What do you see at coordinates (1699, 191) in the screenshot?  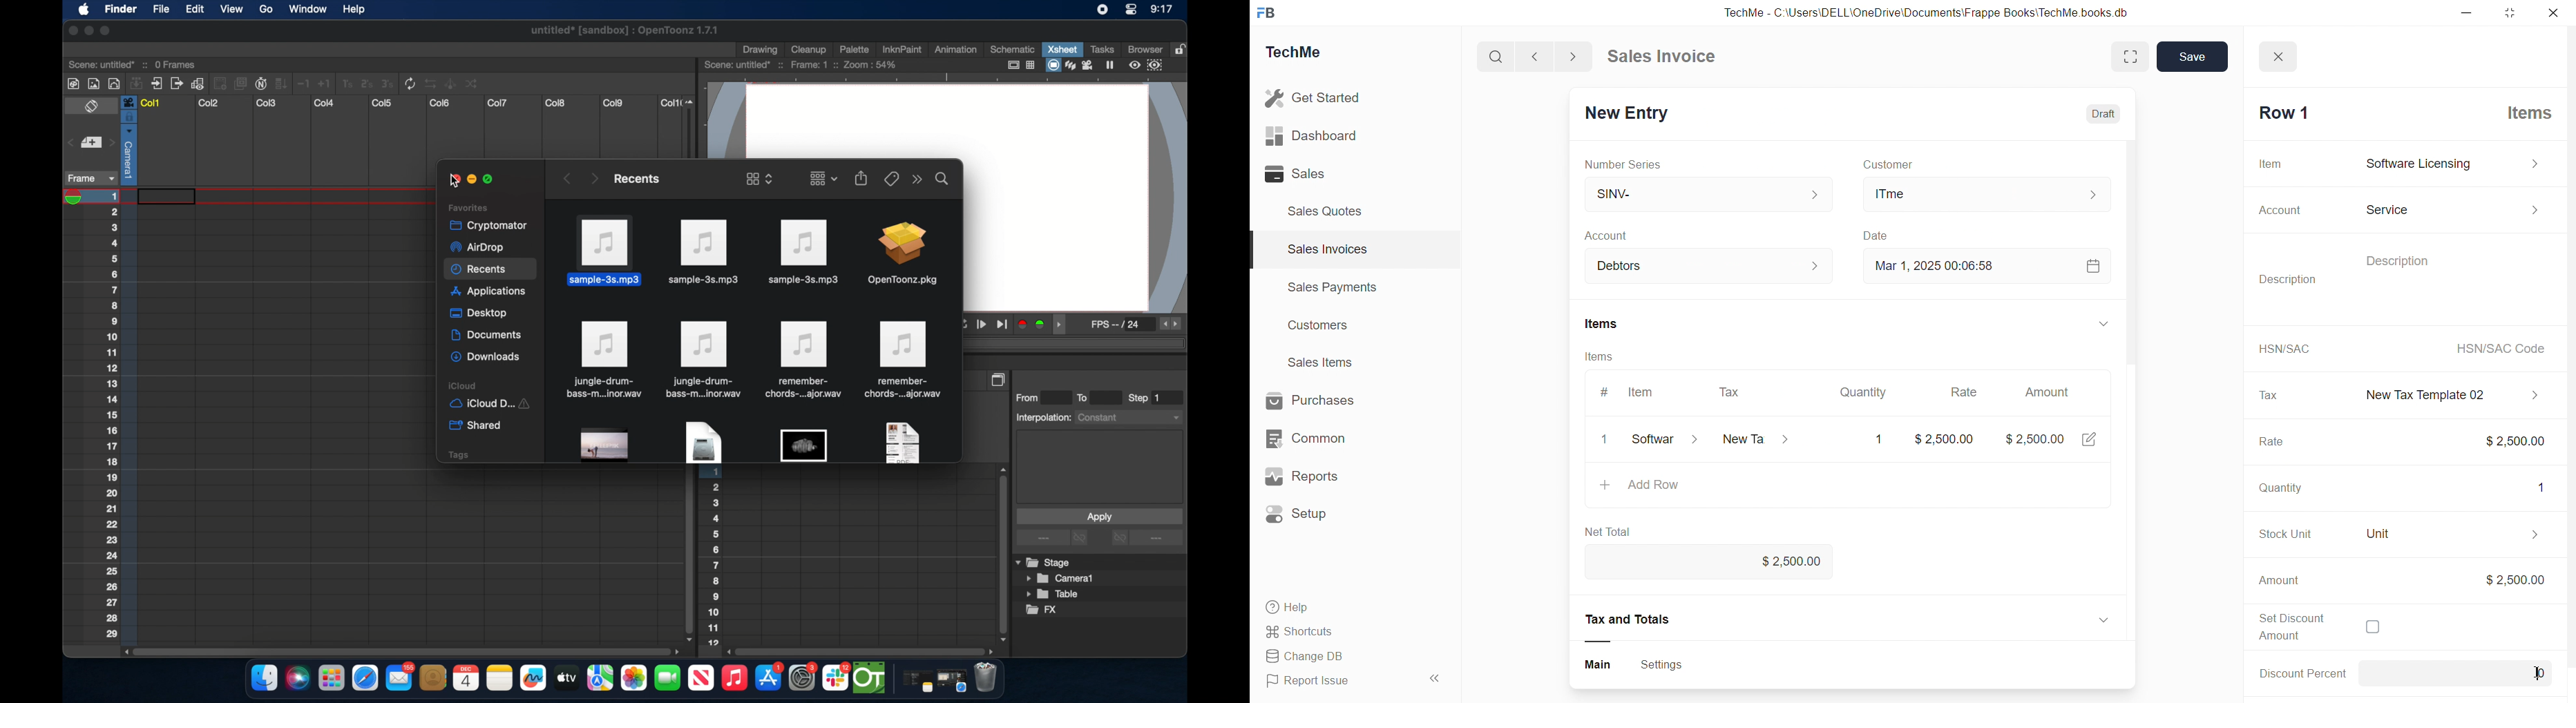 I see `SINV-` at bounding box center [1699, 191].